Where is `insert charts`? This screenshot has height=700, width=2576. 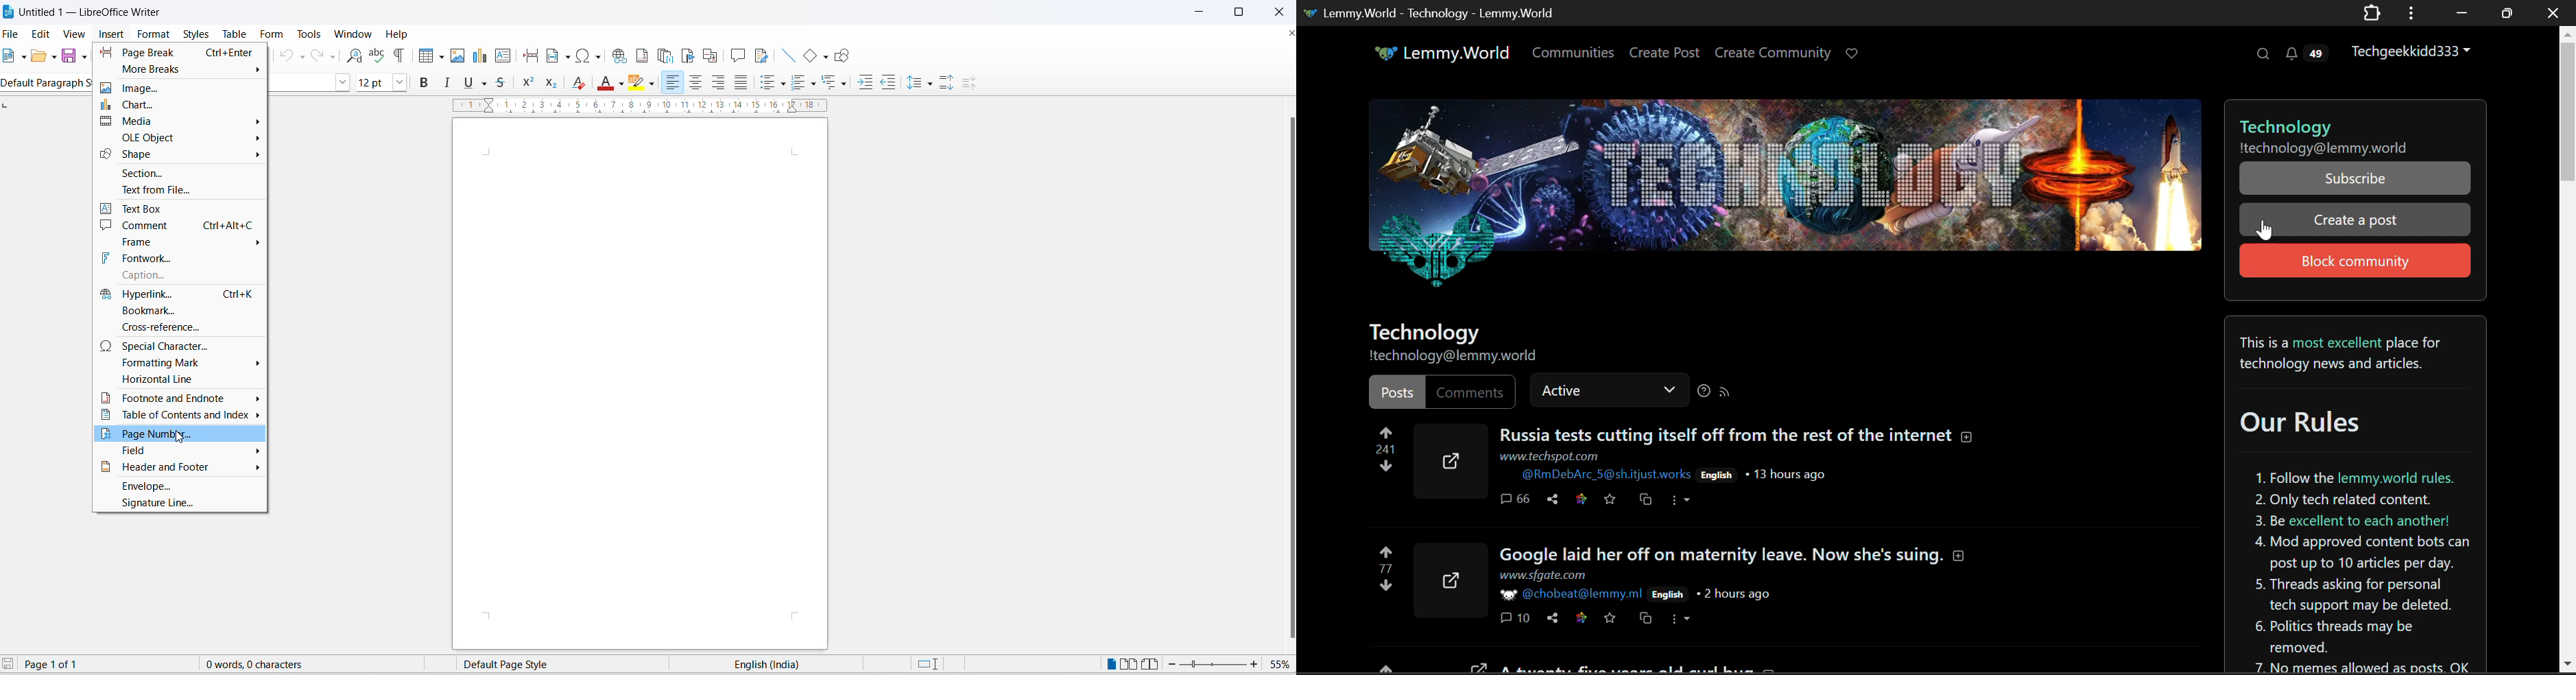
insert charts is located at coordinates (479, 56).